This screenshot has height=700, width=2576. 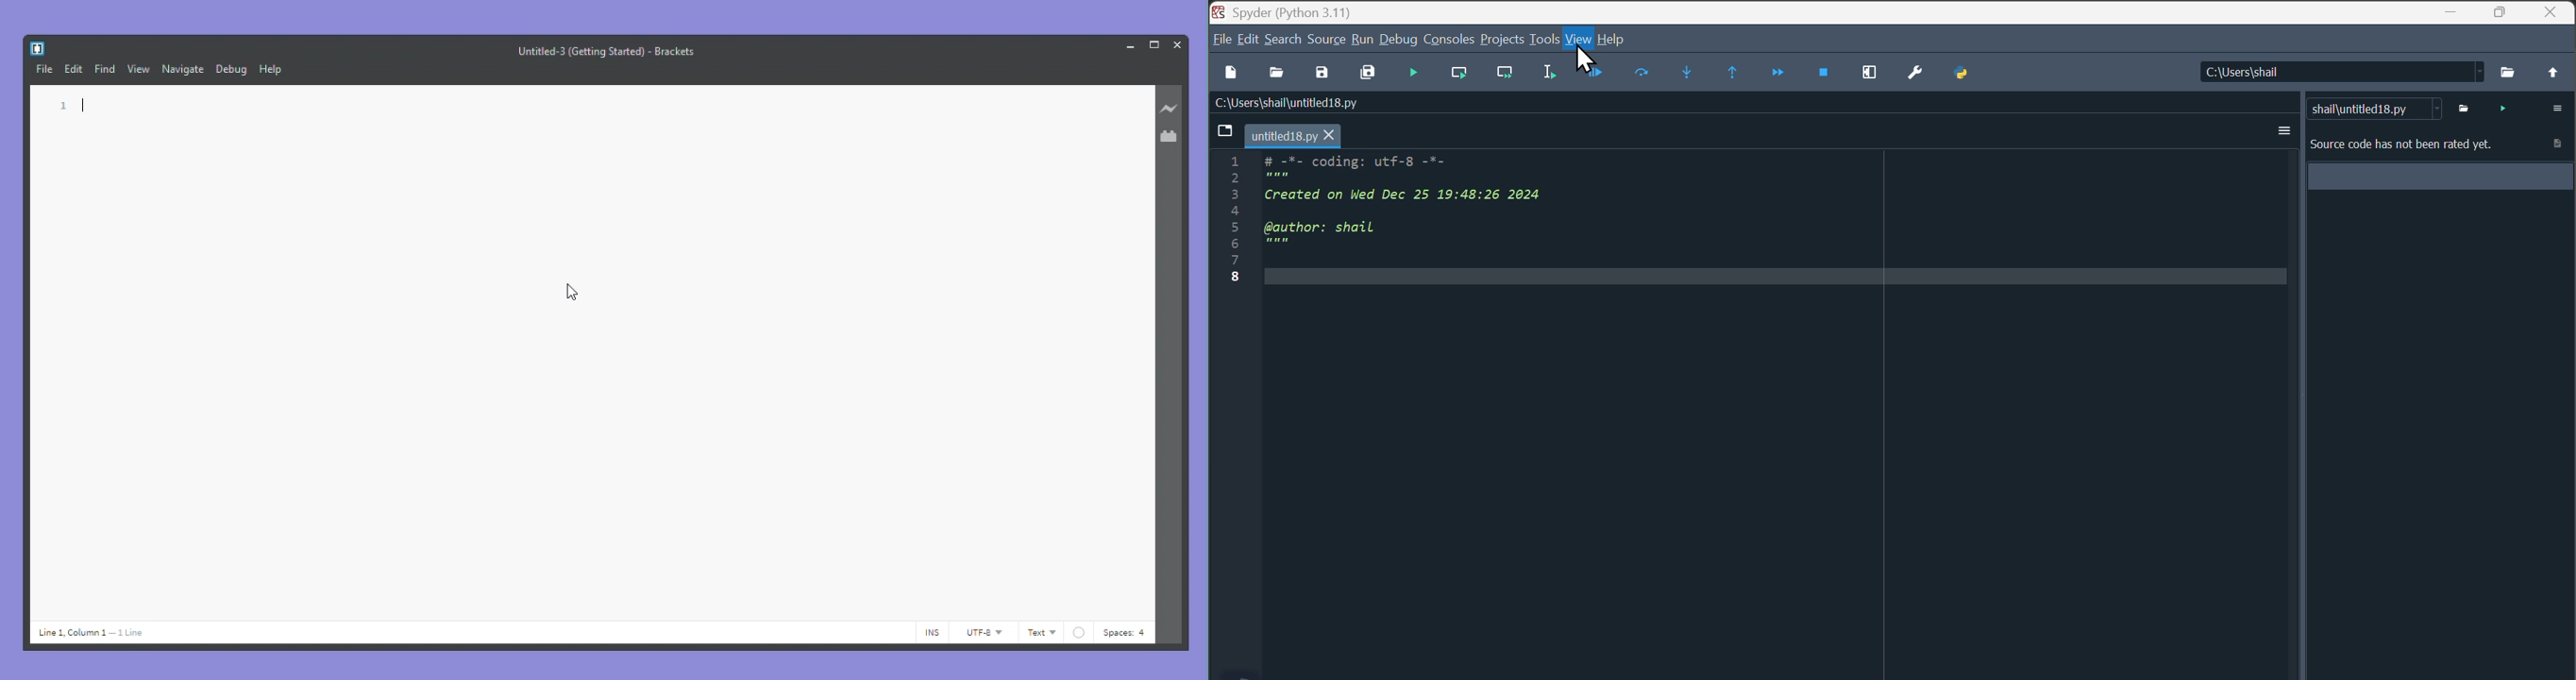 What do you see at coordinates (594, 351) in the screenshot?
I see `New text file in the project` at bounding box center [594, 351].